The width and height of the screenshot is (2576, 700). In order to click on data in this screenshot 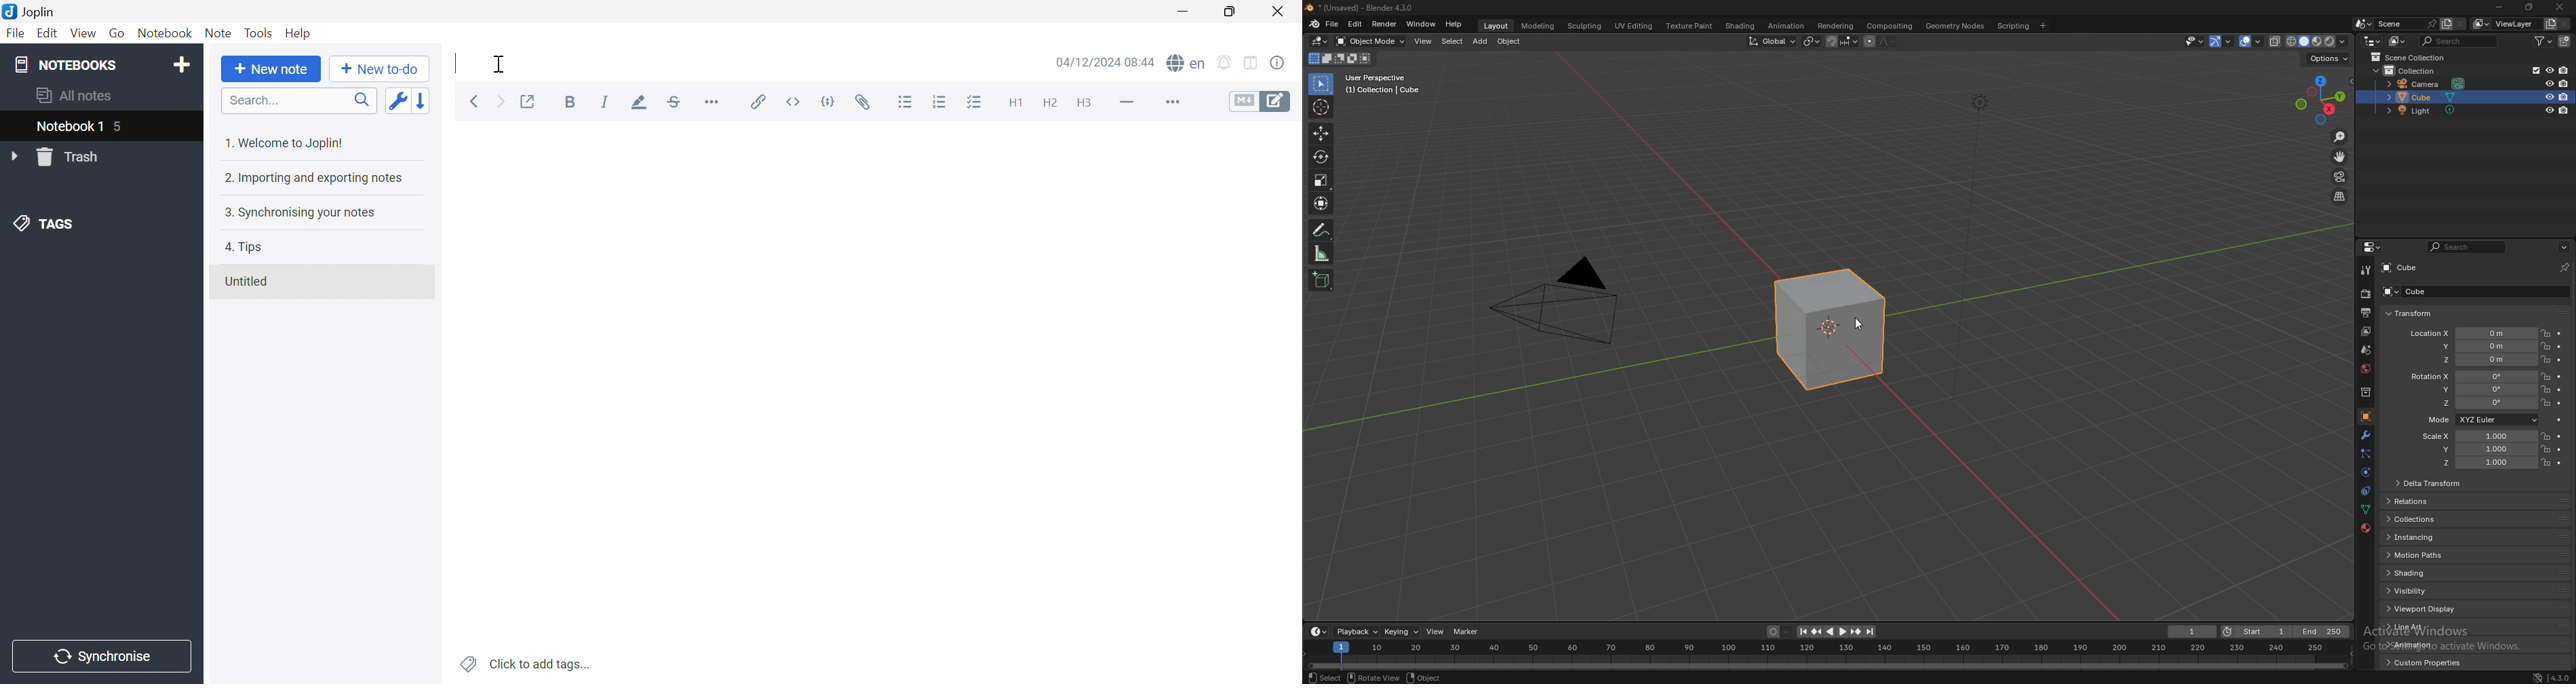, I will do `click(2365, 510)`.